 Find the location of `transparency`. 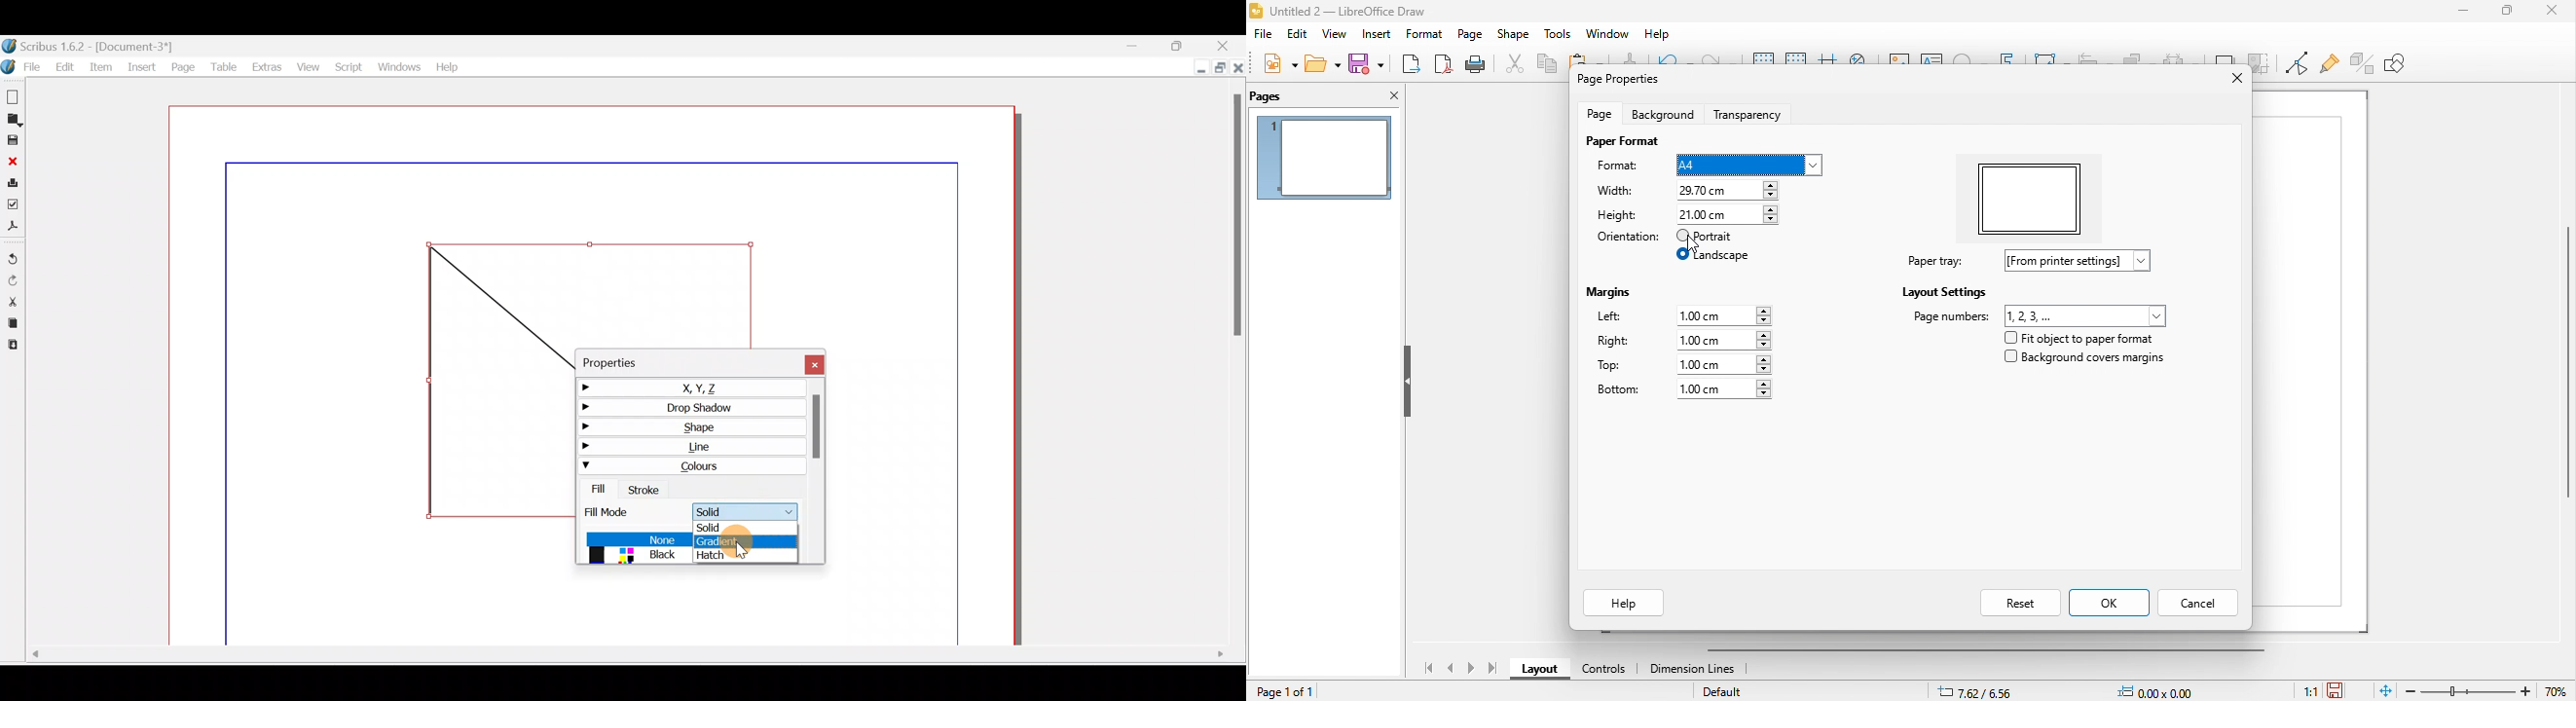

transparency is located at coordinates (1751, 116).